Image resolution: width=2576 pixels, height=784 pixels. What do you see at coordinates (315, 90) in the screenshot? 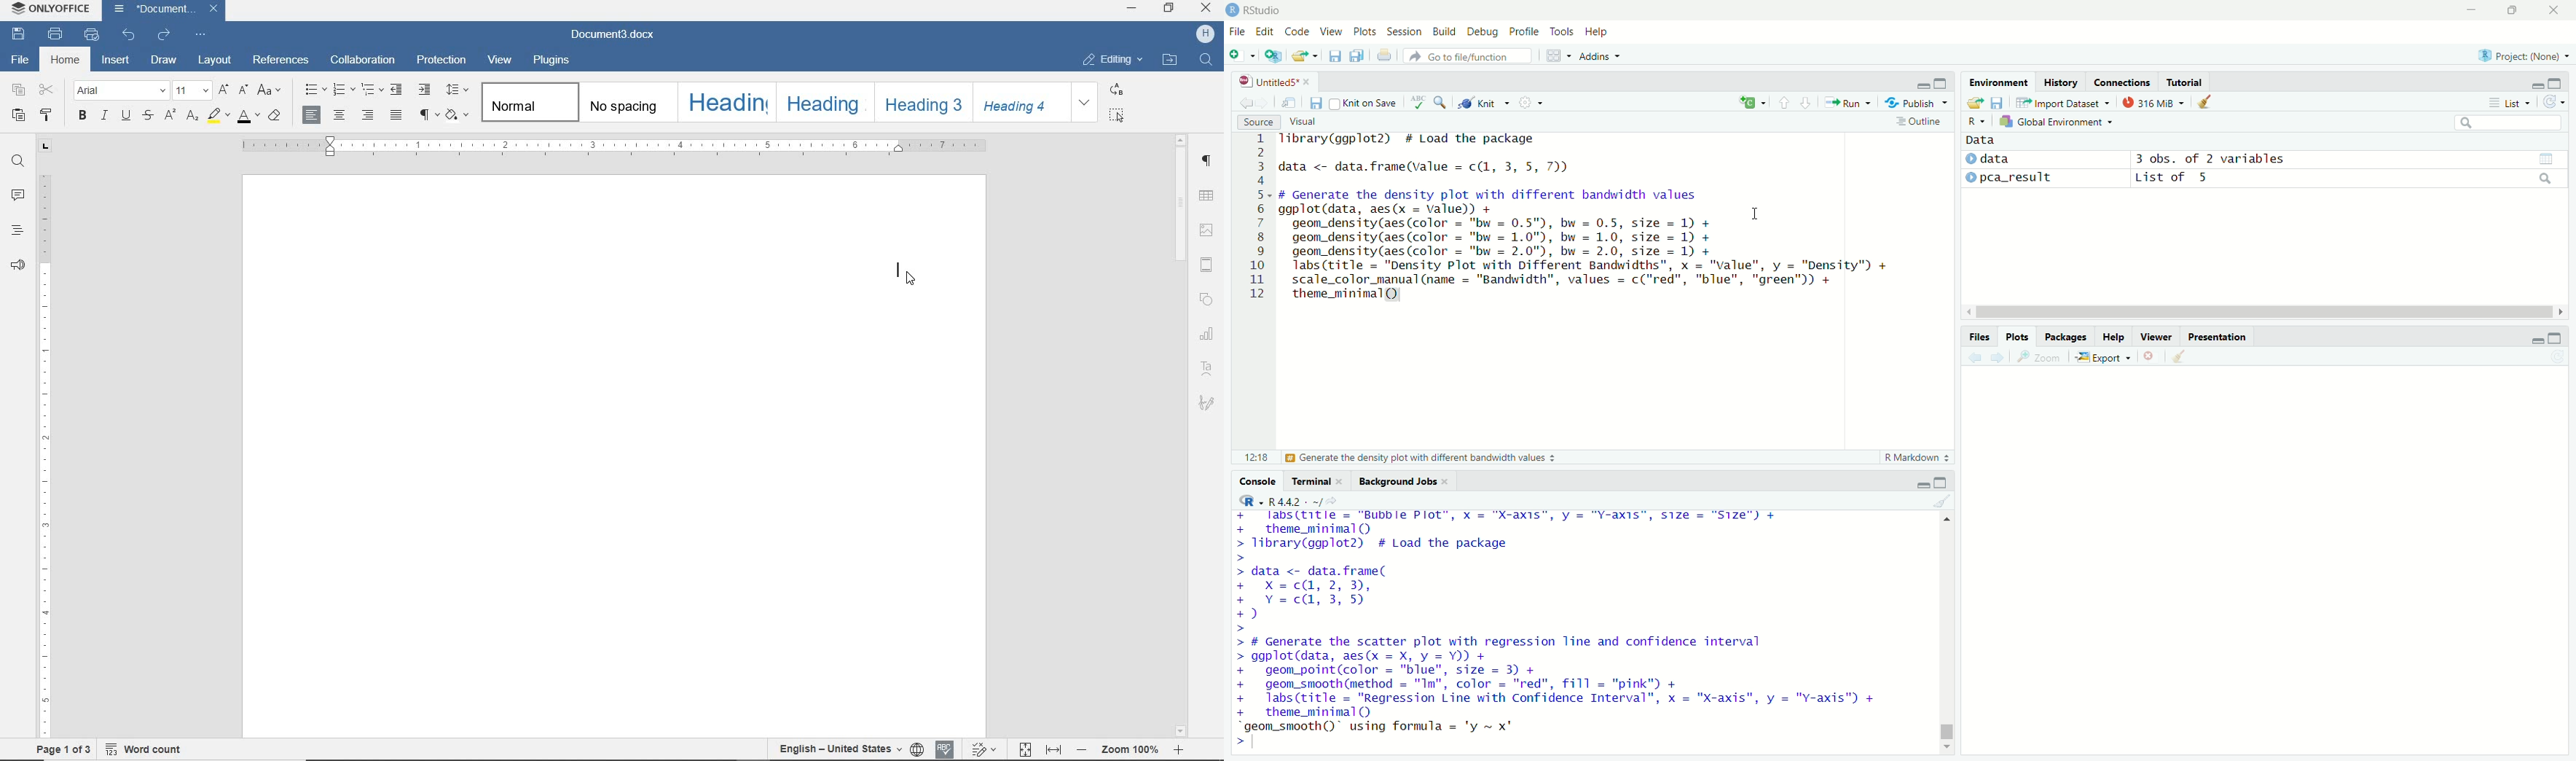
I see `BULLETS` at bounding box center [315, 90].